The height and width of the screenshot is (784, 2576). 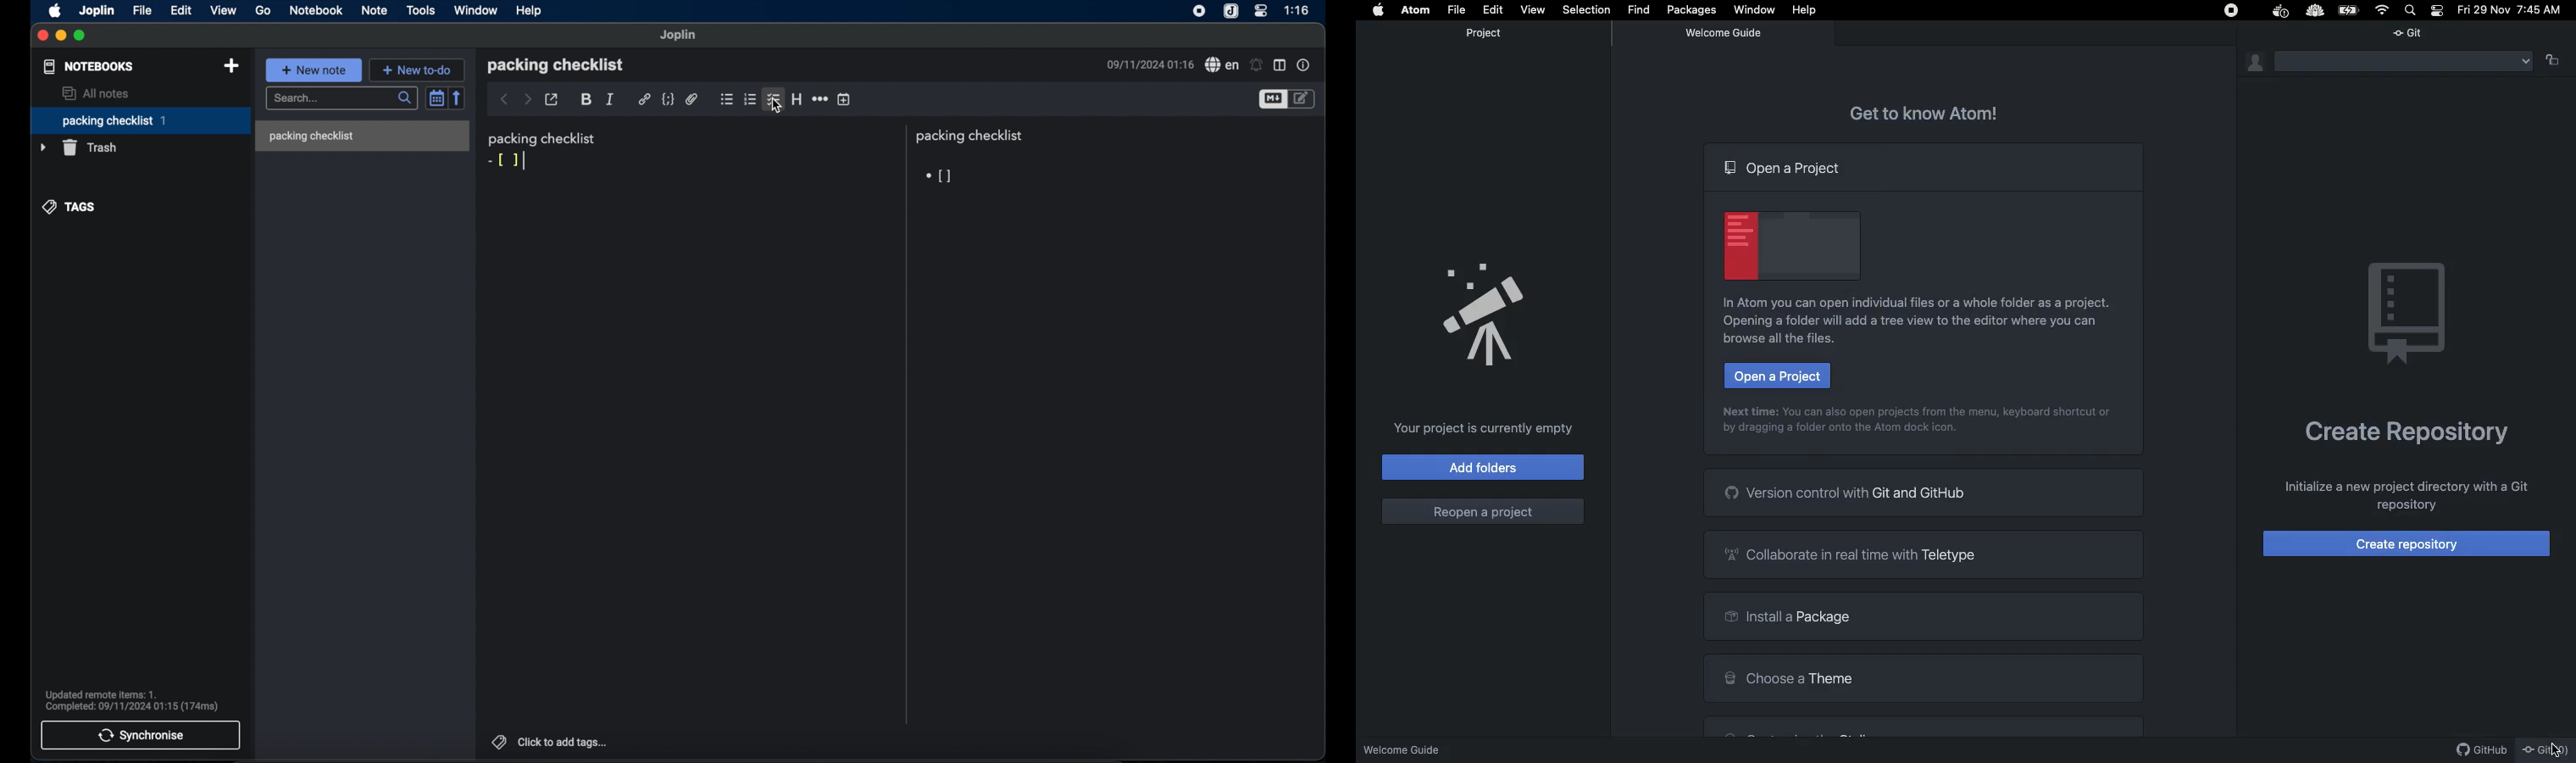 What do you see at coordinates (644, 100) in the screenshot?
I see `hyperlink` at bounding box center [644, 100].